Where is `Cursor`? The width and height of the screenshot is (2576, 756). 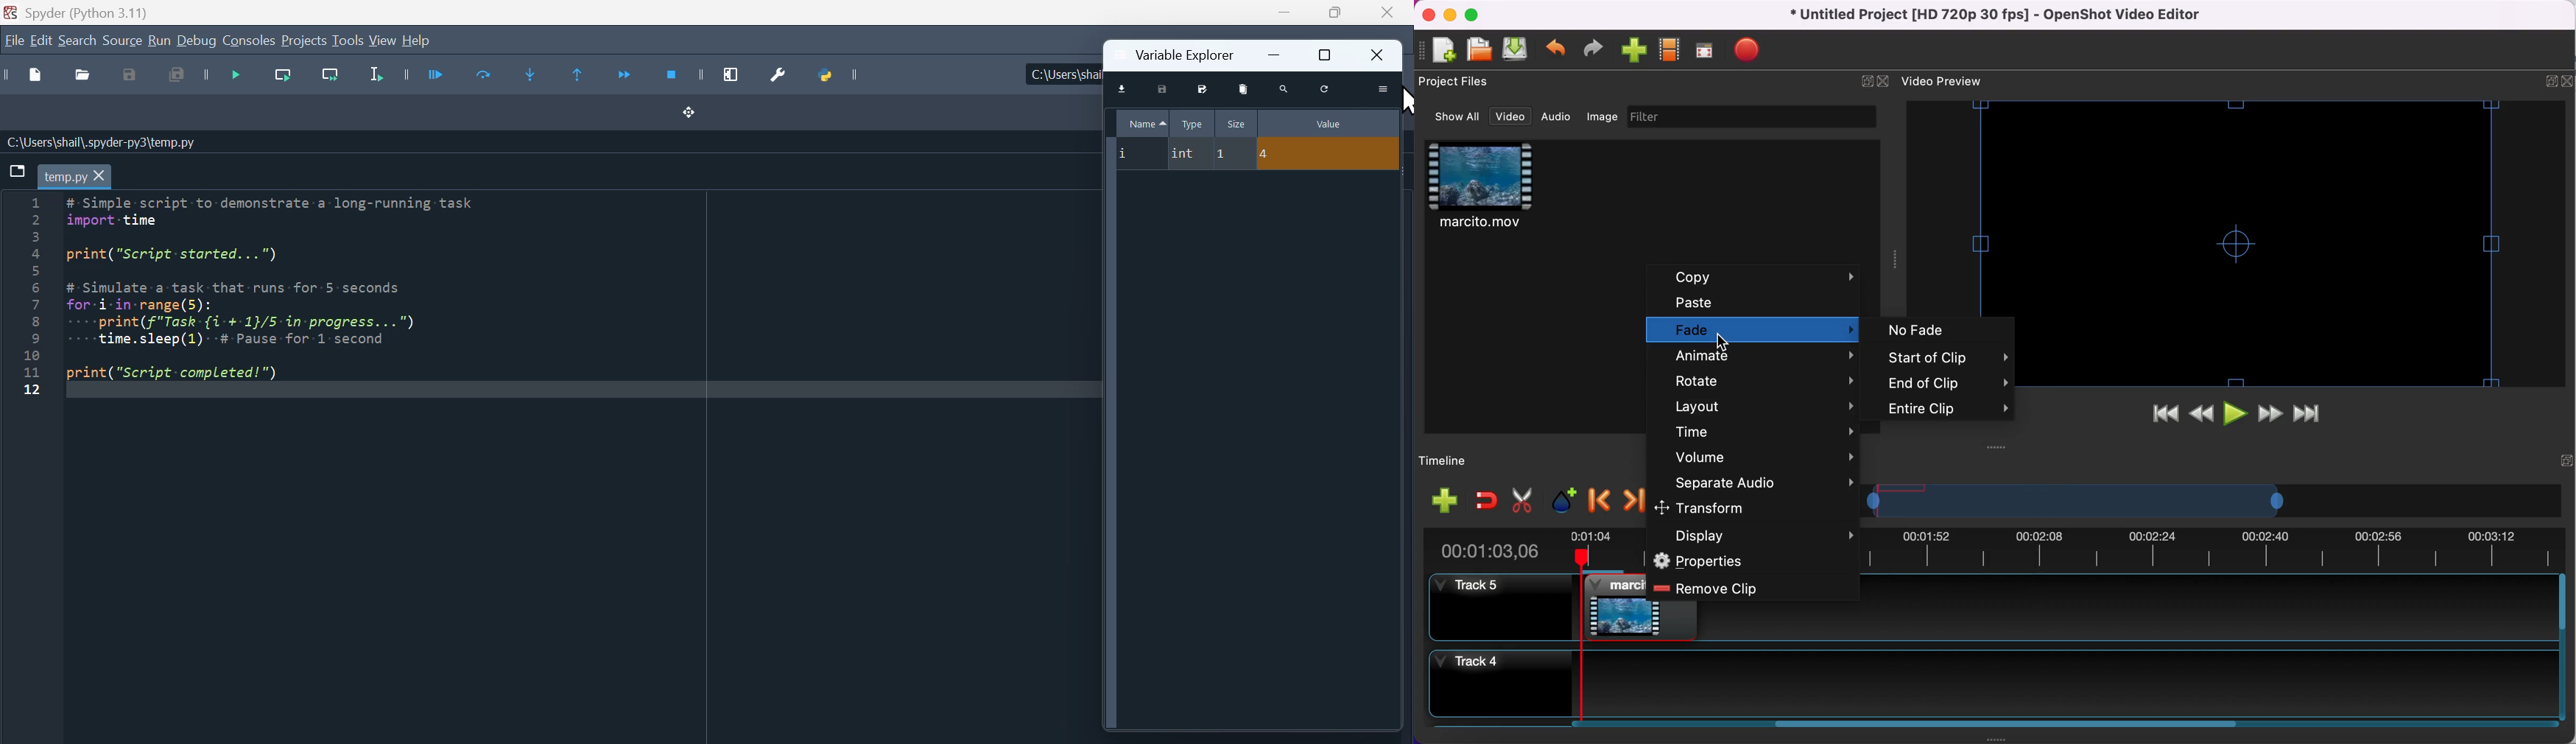
Cursor is located at coordinates (1724, 342).